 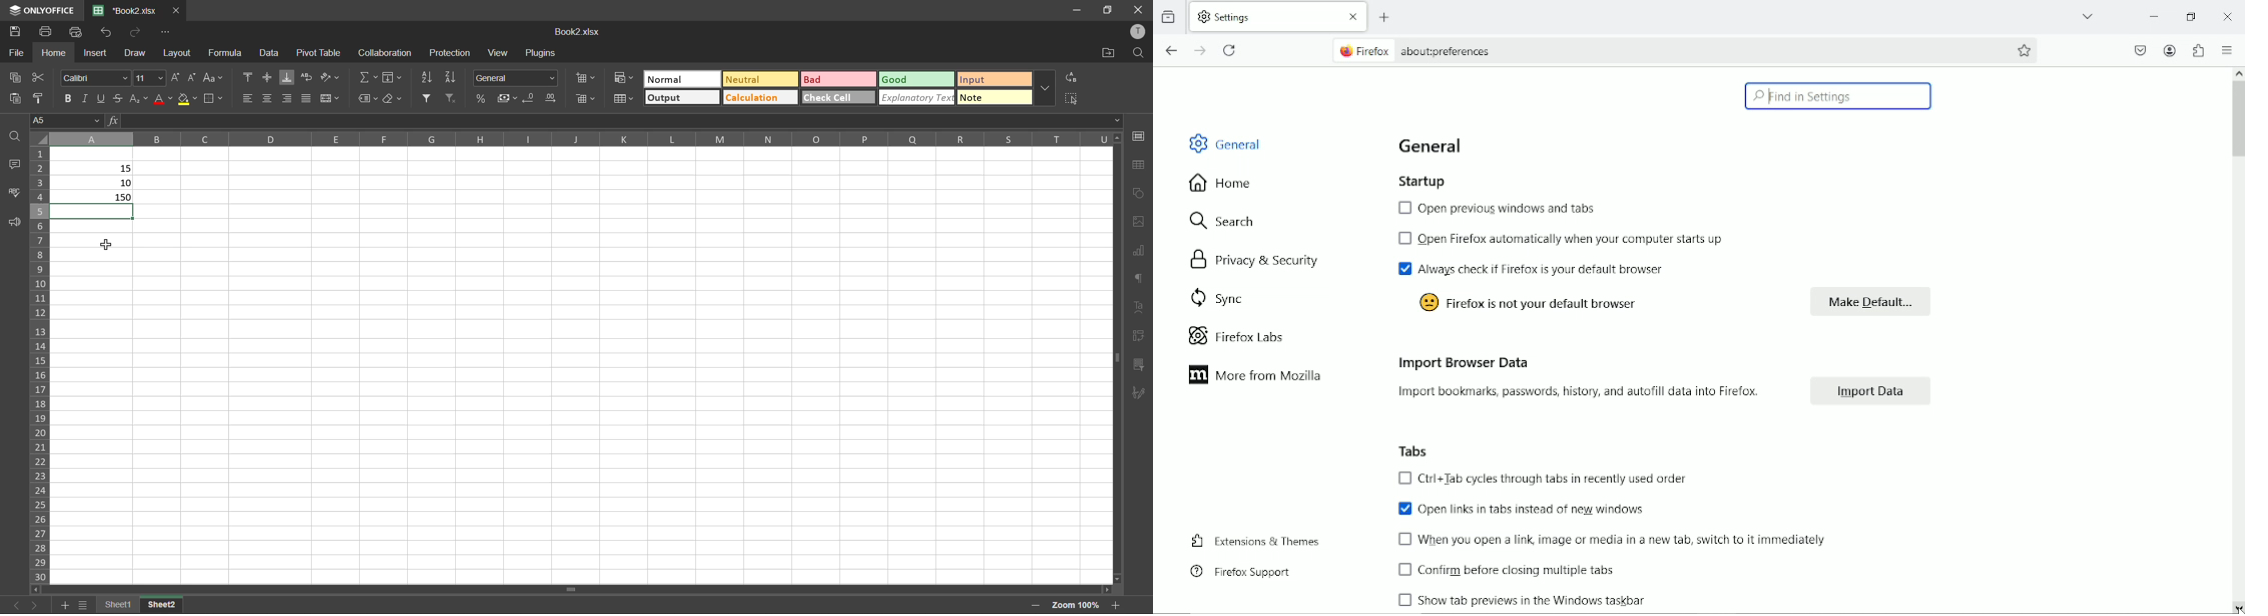 I want to click on normal, so click(x=679, y=79).